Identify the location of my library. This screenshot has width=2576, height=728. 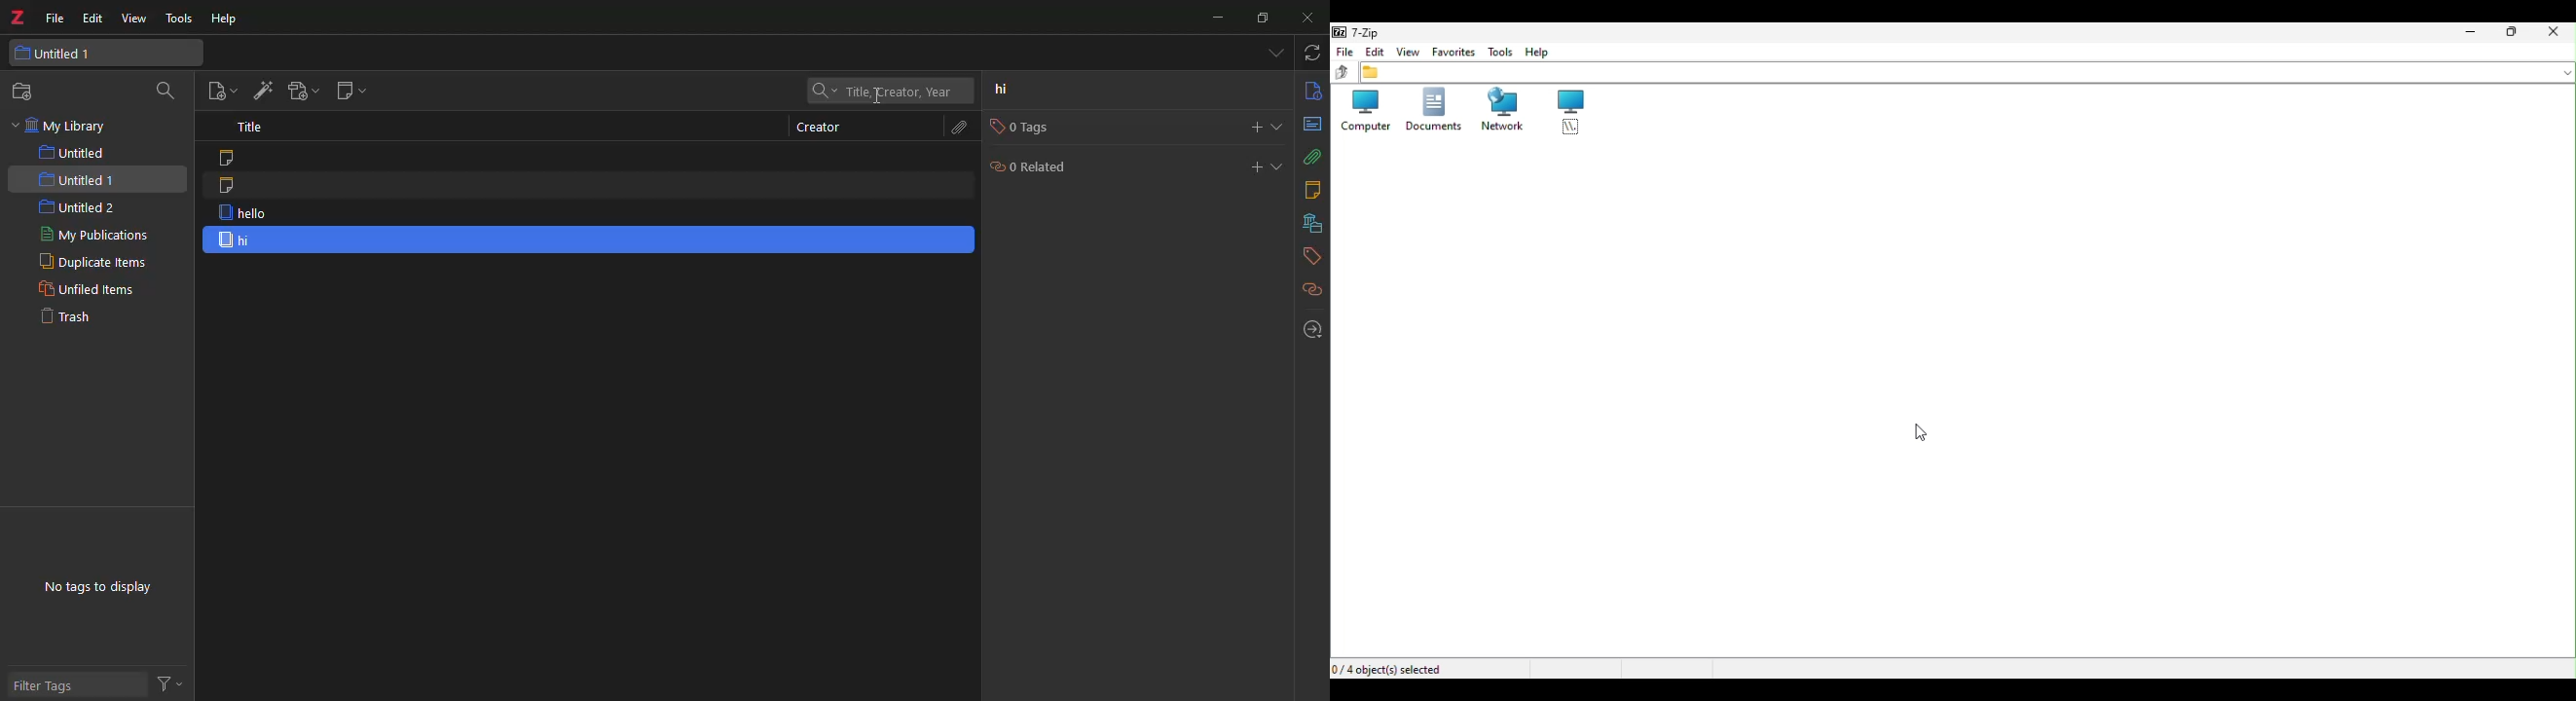
(71, 127).